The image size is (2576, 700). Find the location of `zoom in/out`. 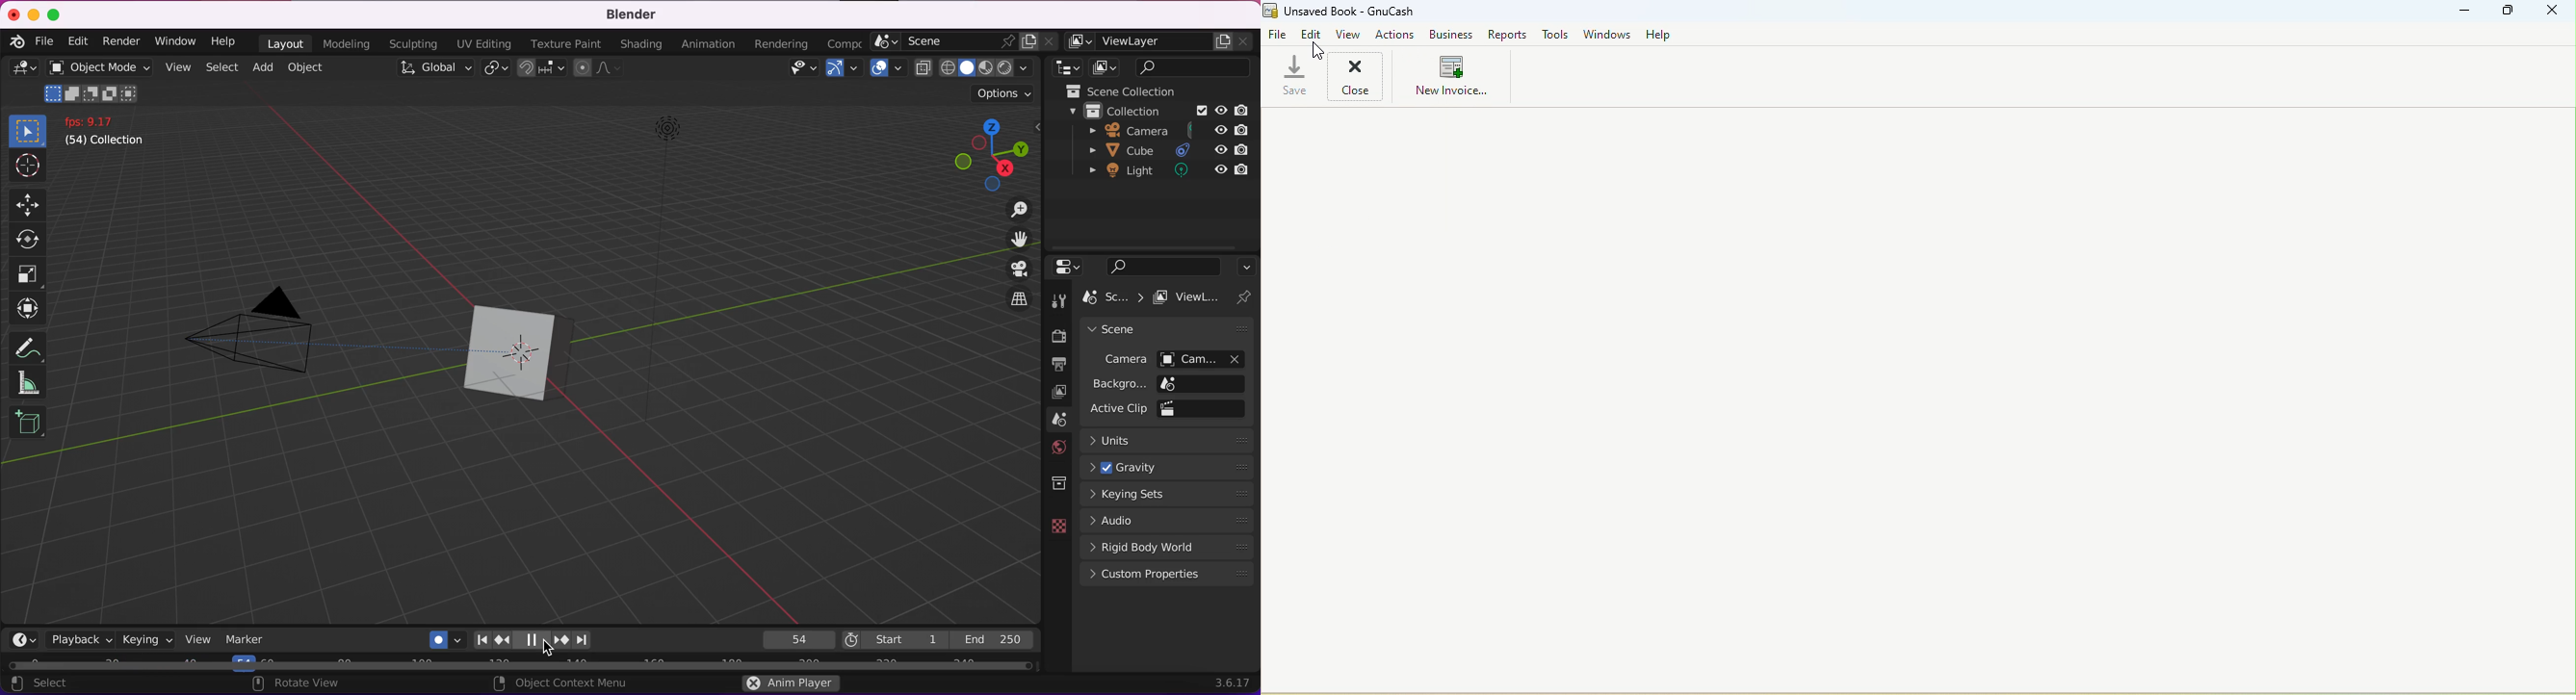

zoom in/out is located at coordinates (1009, 211).